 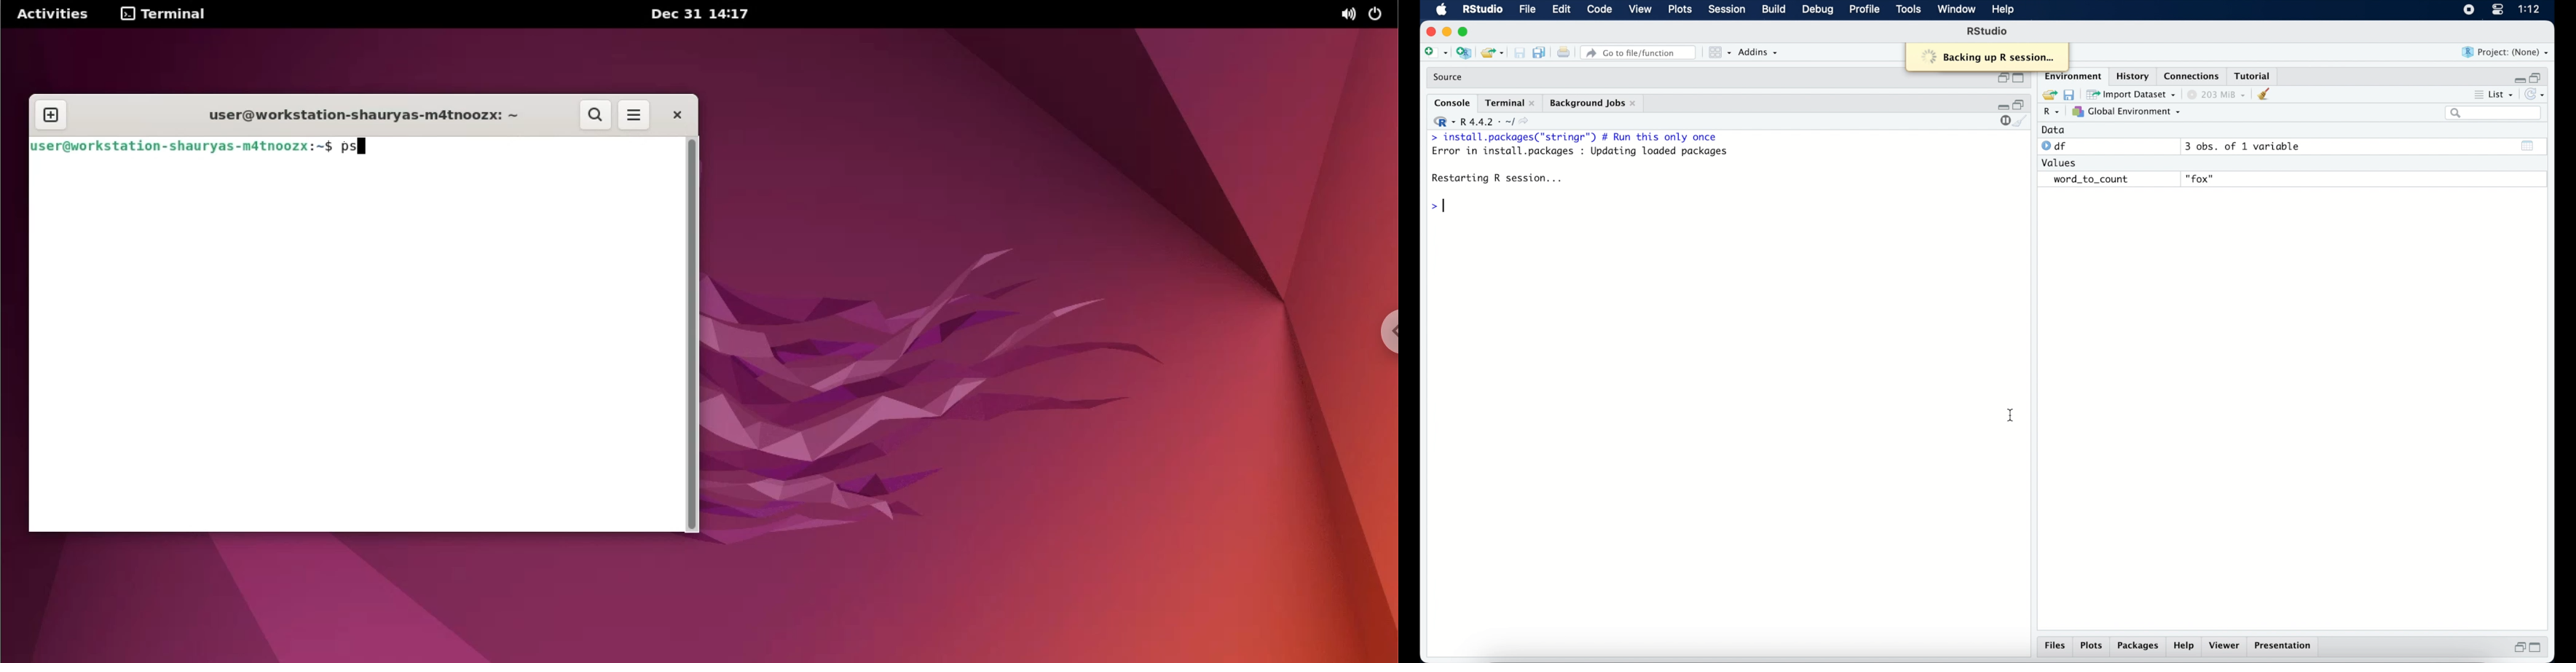 I want to click on plots, so click(x=2092, y=646).